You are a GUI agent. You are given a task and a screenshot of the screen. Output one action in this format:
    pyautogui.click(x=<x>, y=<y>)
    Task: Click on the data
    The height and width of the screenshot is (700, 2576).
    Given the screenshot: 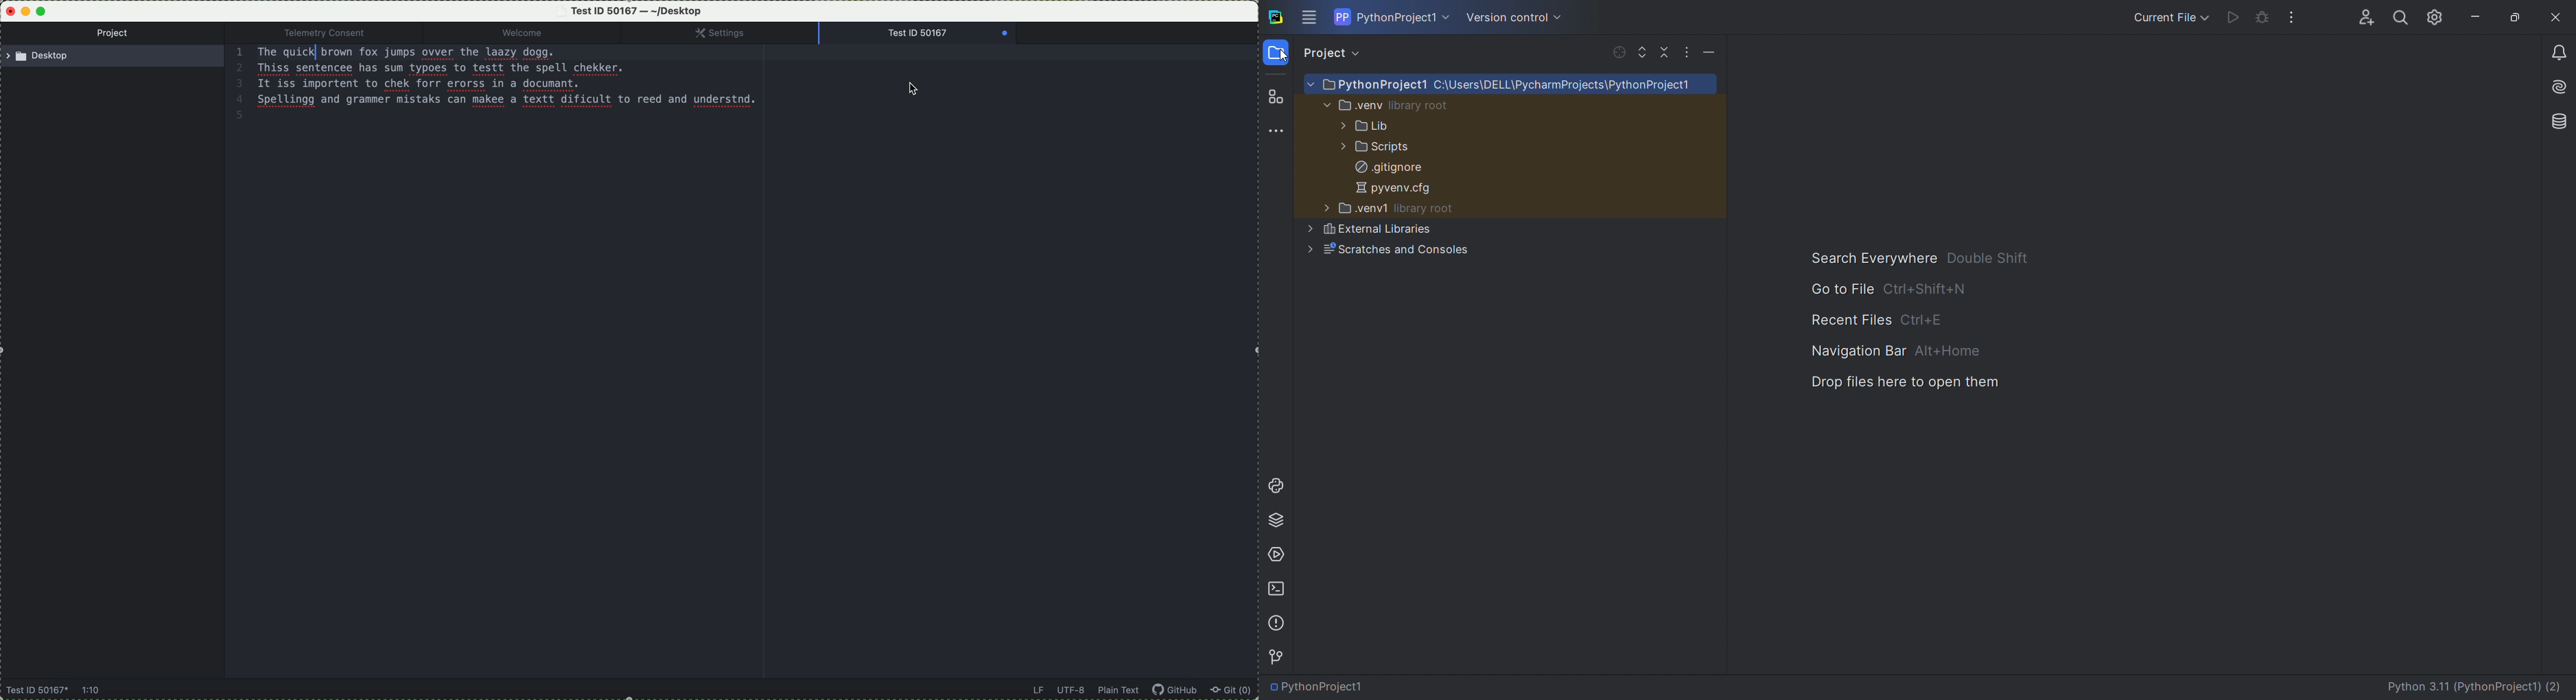 What is the action you would take?
    pyautogui.click(x=1085, y=691)
    